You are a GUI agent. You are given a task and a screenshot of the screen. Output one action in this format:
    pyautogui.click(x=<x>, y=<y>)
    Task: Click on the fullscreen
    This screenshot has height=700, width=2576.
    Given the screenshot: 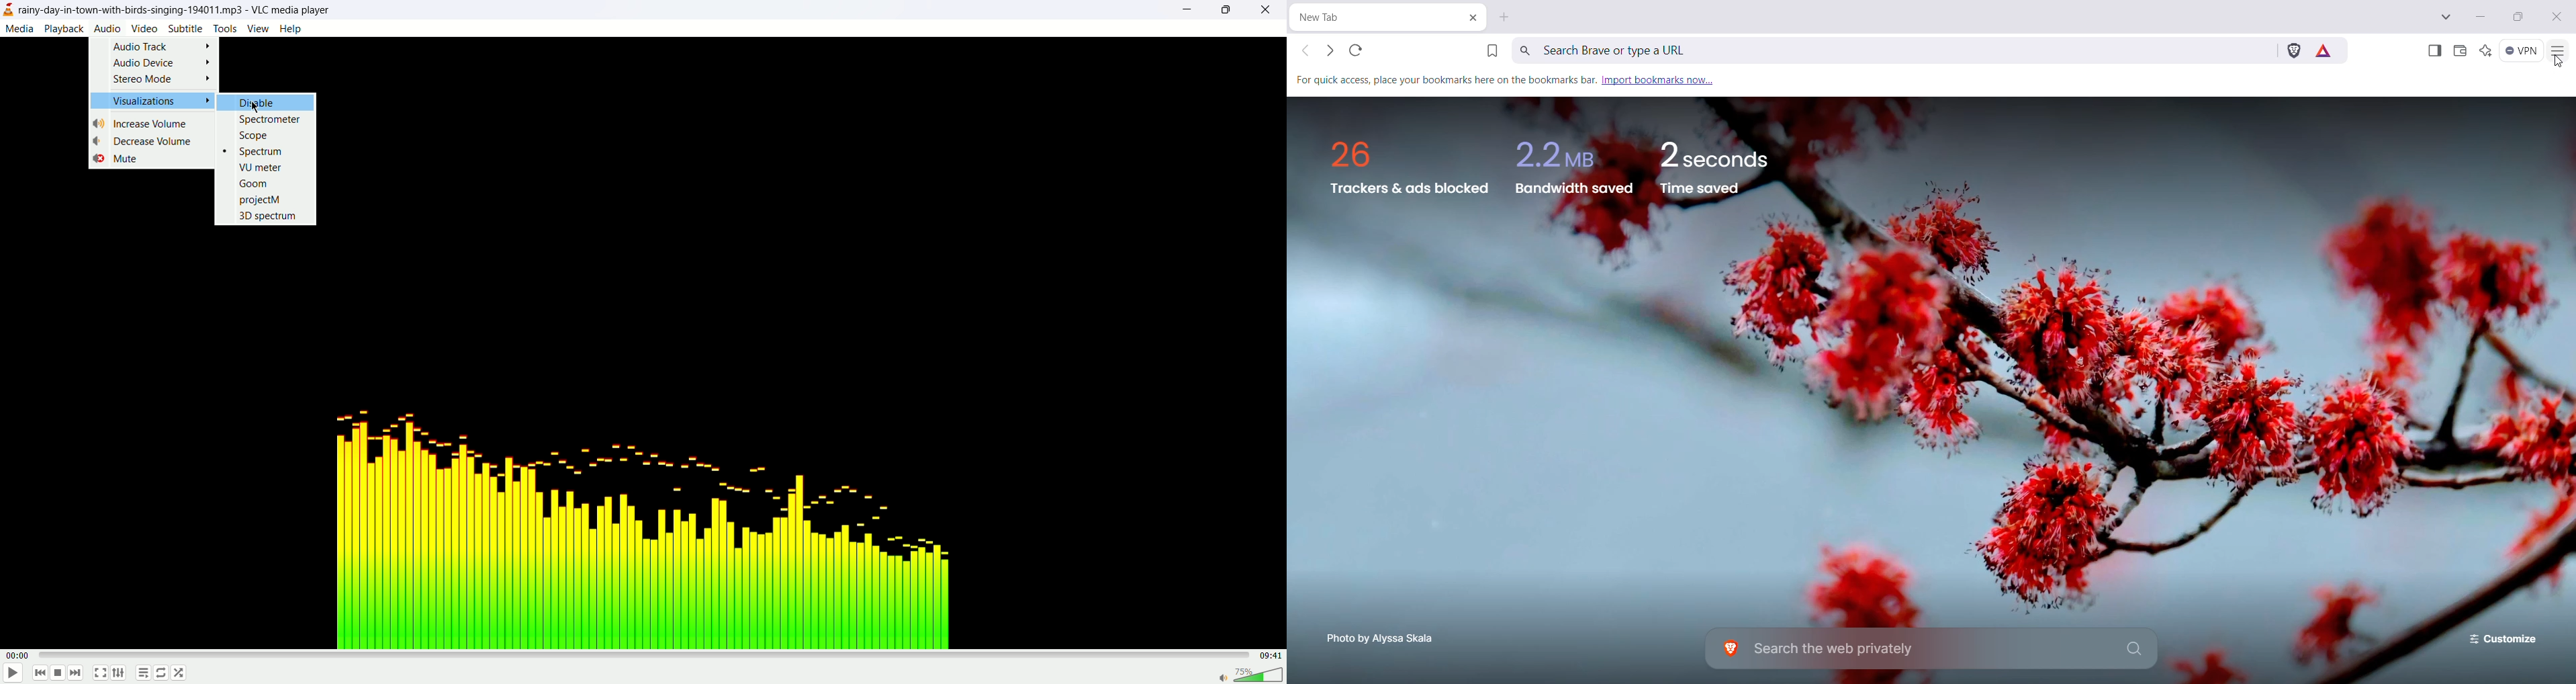 What is the action you would take?
    pyautogui.click(x=100, y=674)
    